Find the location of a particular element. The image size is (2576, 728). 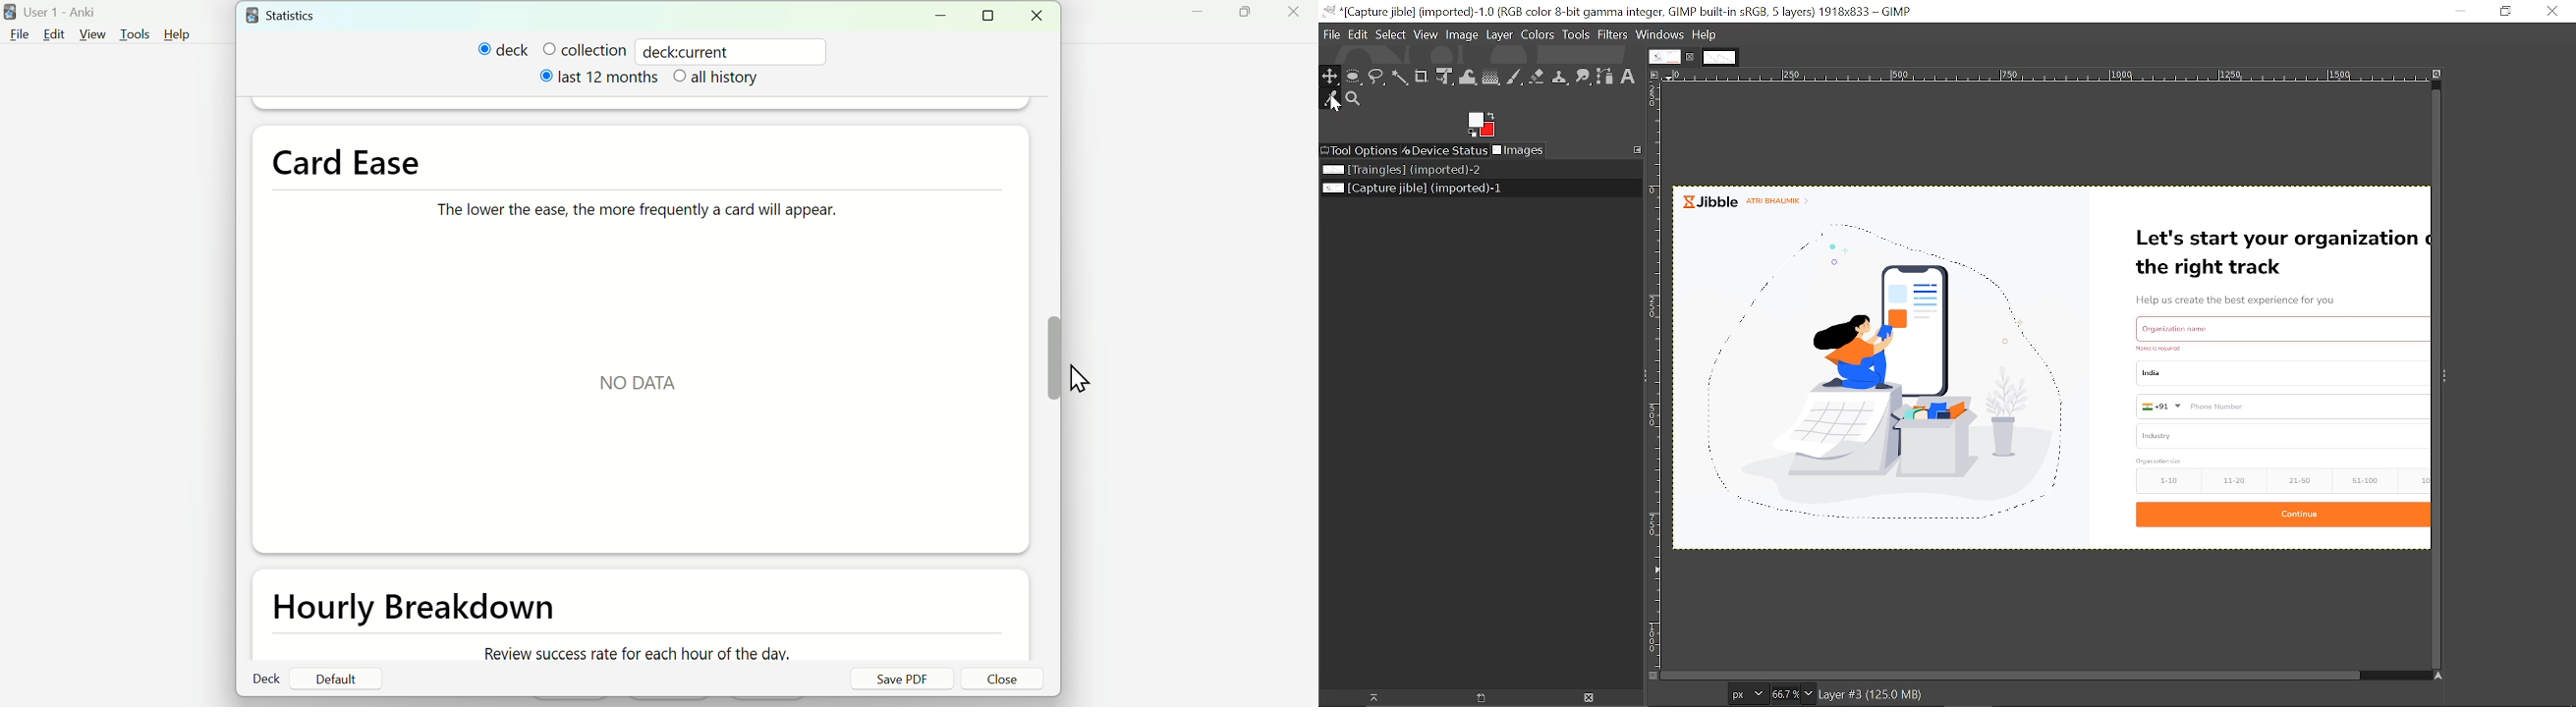

Maximize is located at coordinates (1253, 18).